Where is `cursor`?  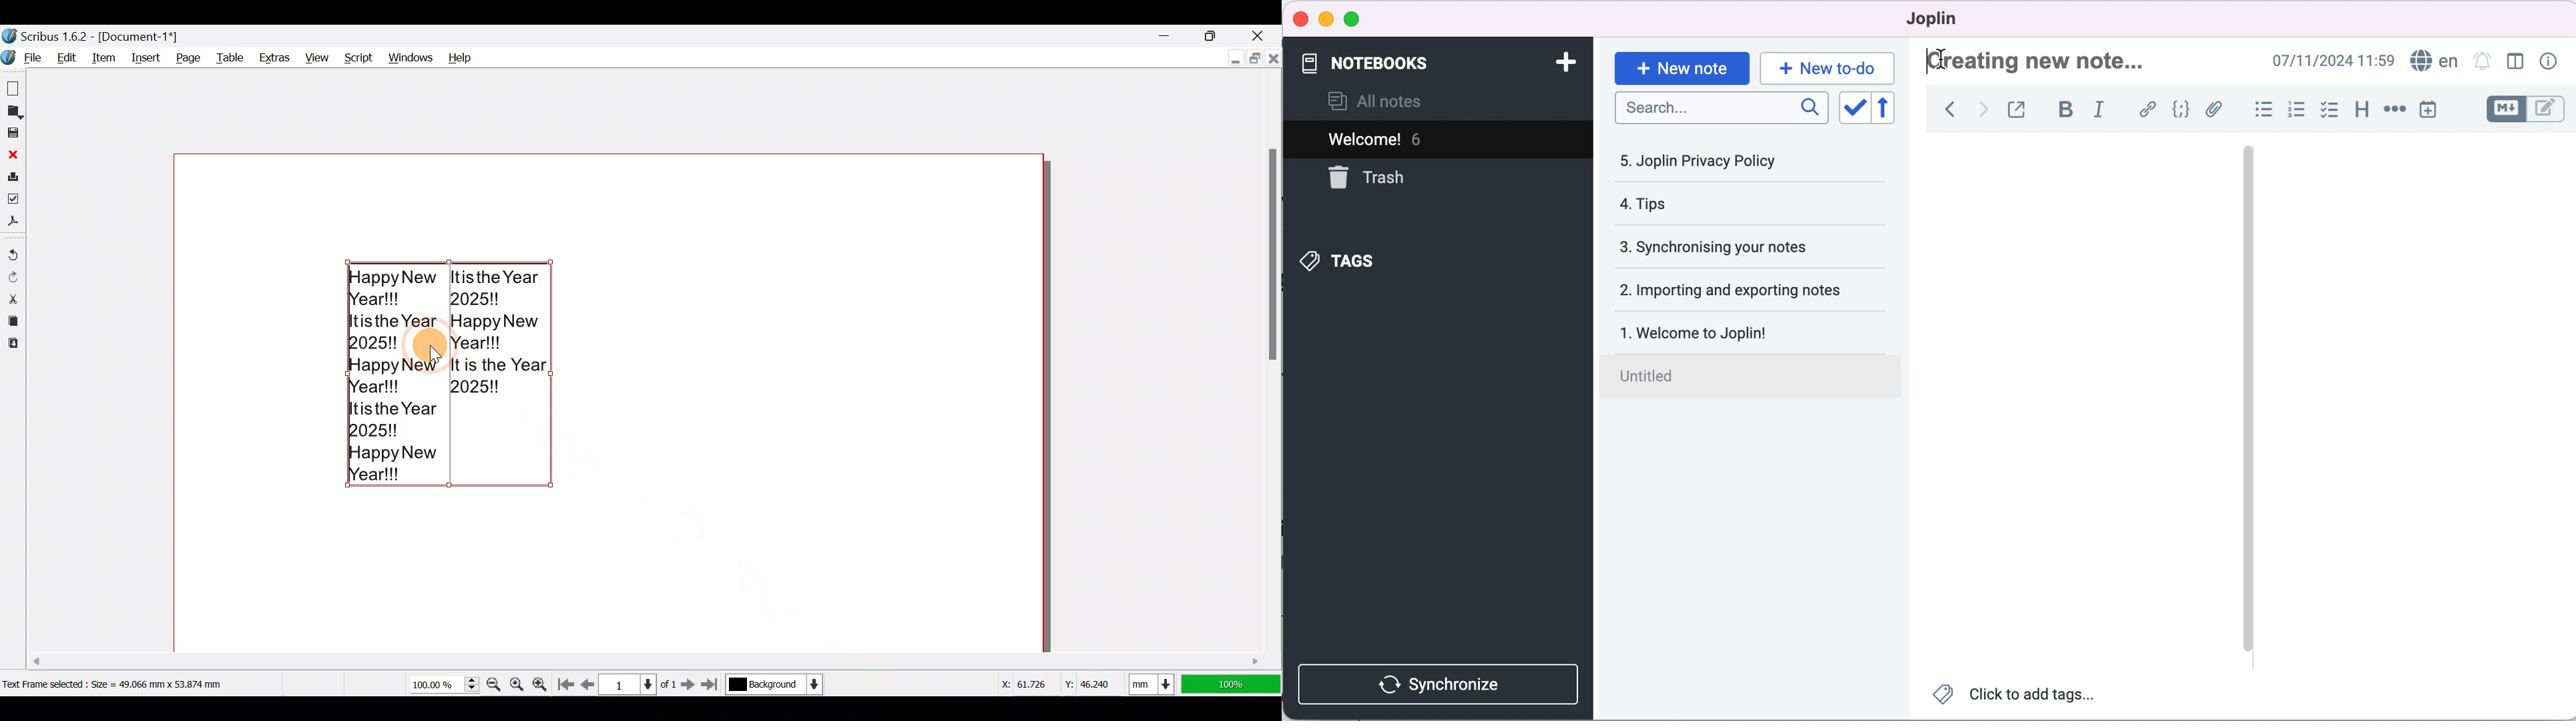 cursor is located at coordinates (1947, 59).